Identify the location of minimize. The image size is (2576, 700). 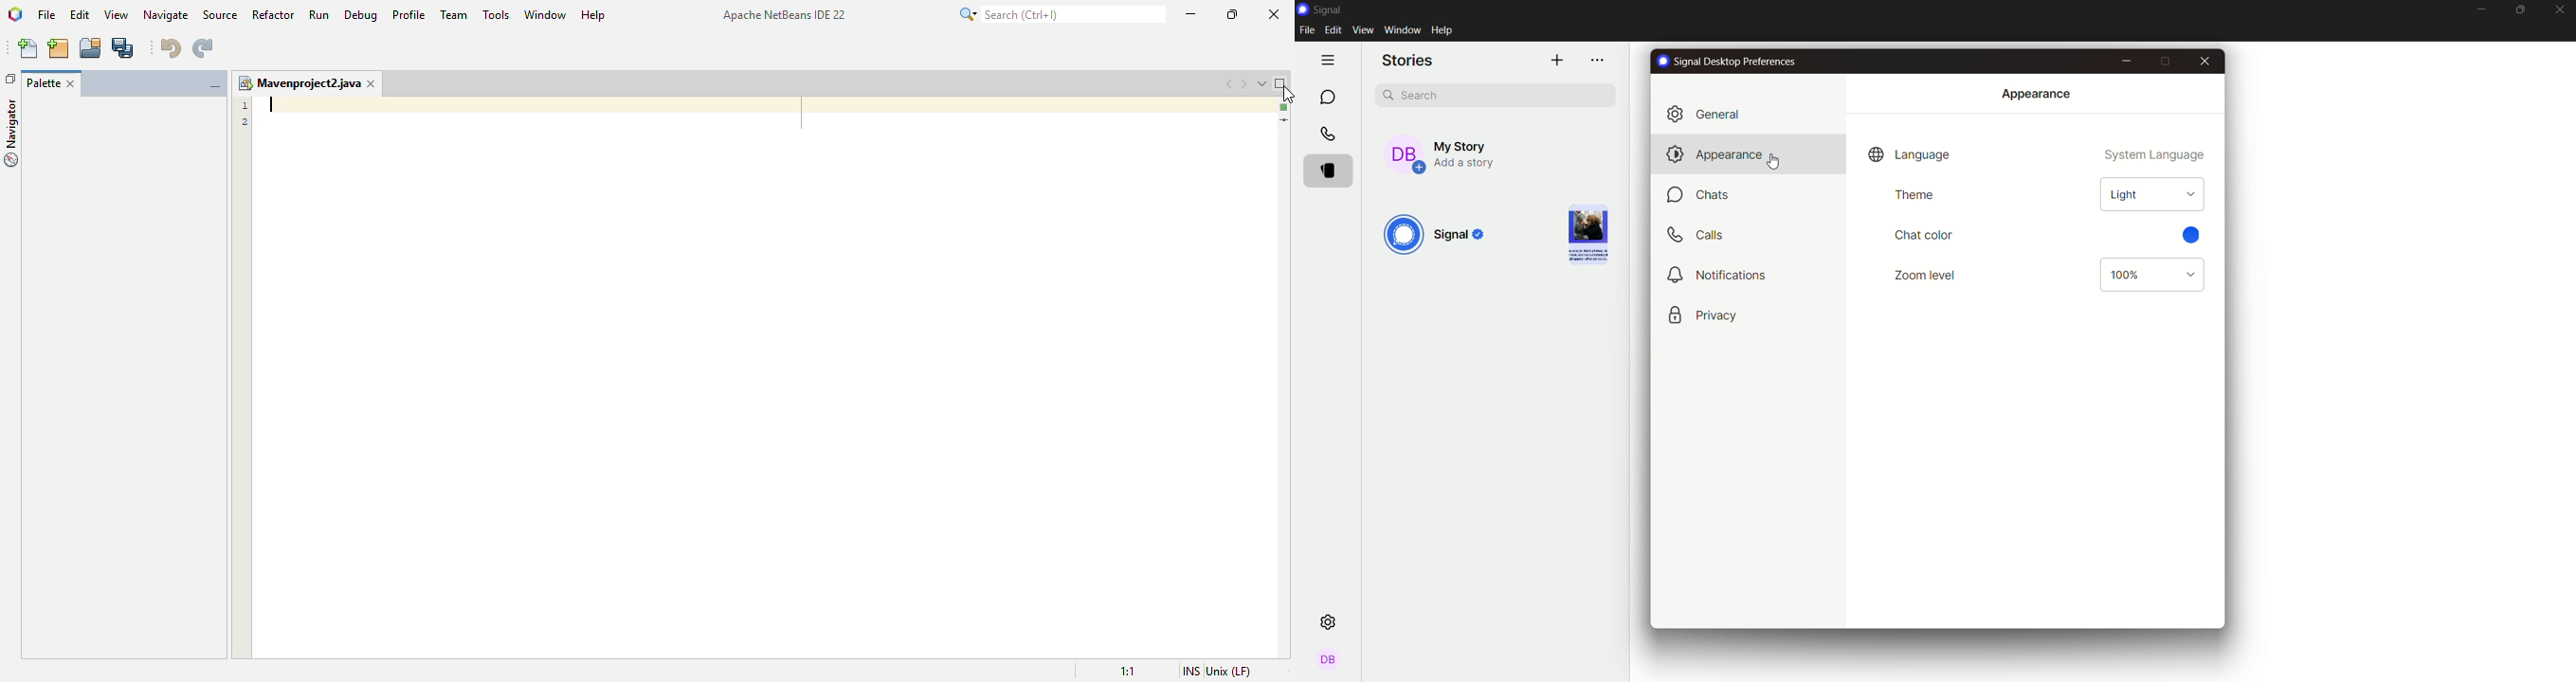
(2126, 60).